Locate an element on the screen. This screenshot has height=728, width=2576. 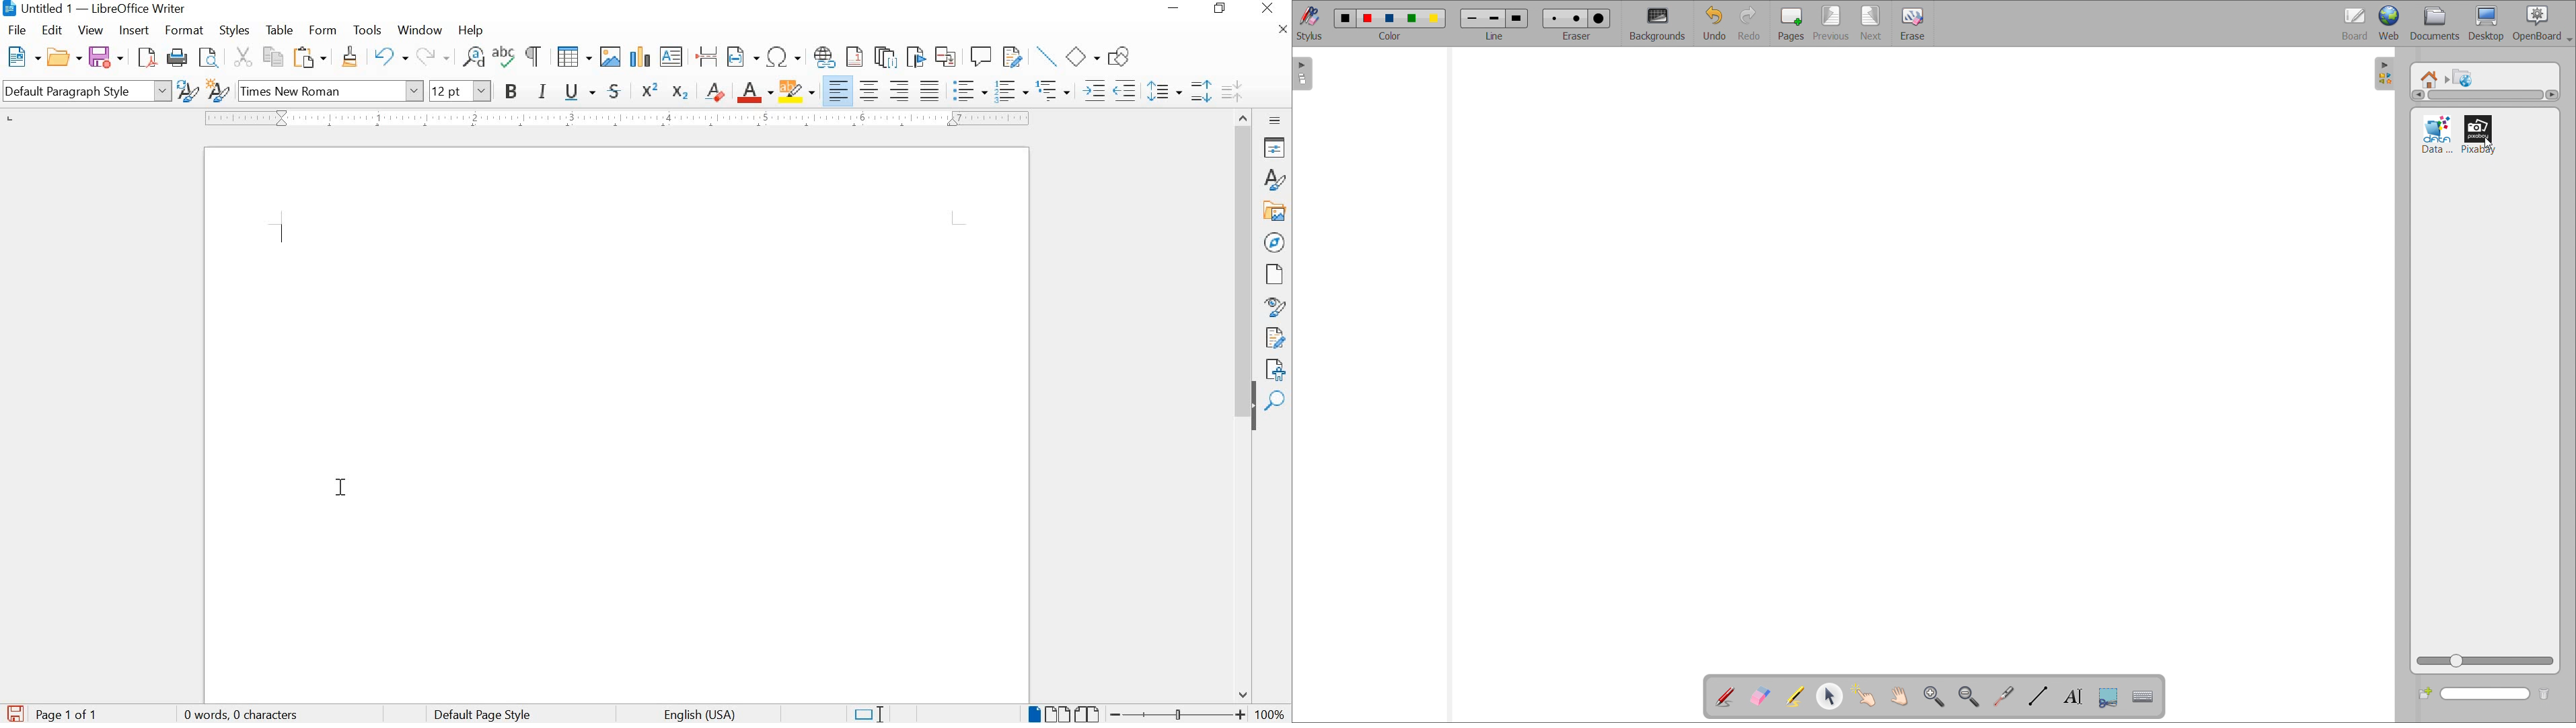
FONT COLOR is located at coordinates (754, 93).